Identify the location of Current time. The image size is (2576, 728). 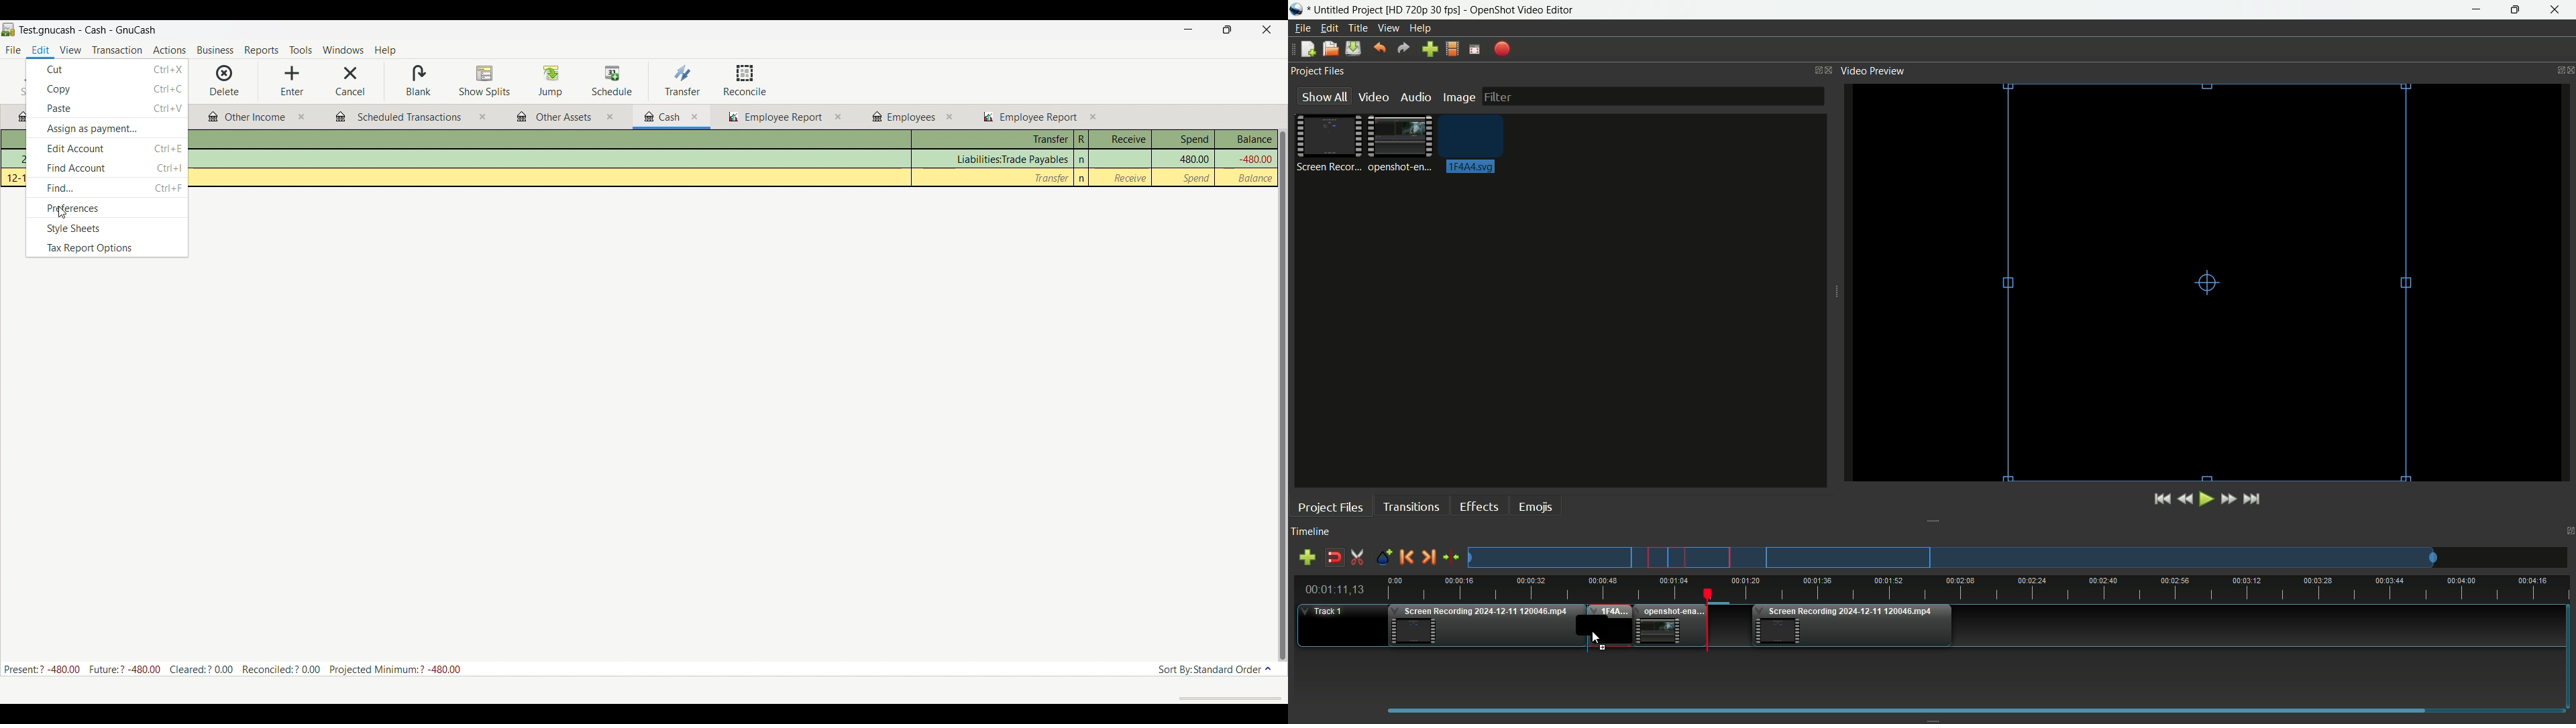
(1338, 590).